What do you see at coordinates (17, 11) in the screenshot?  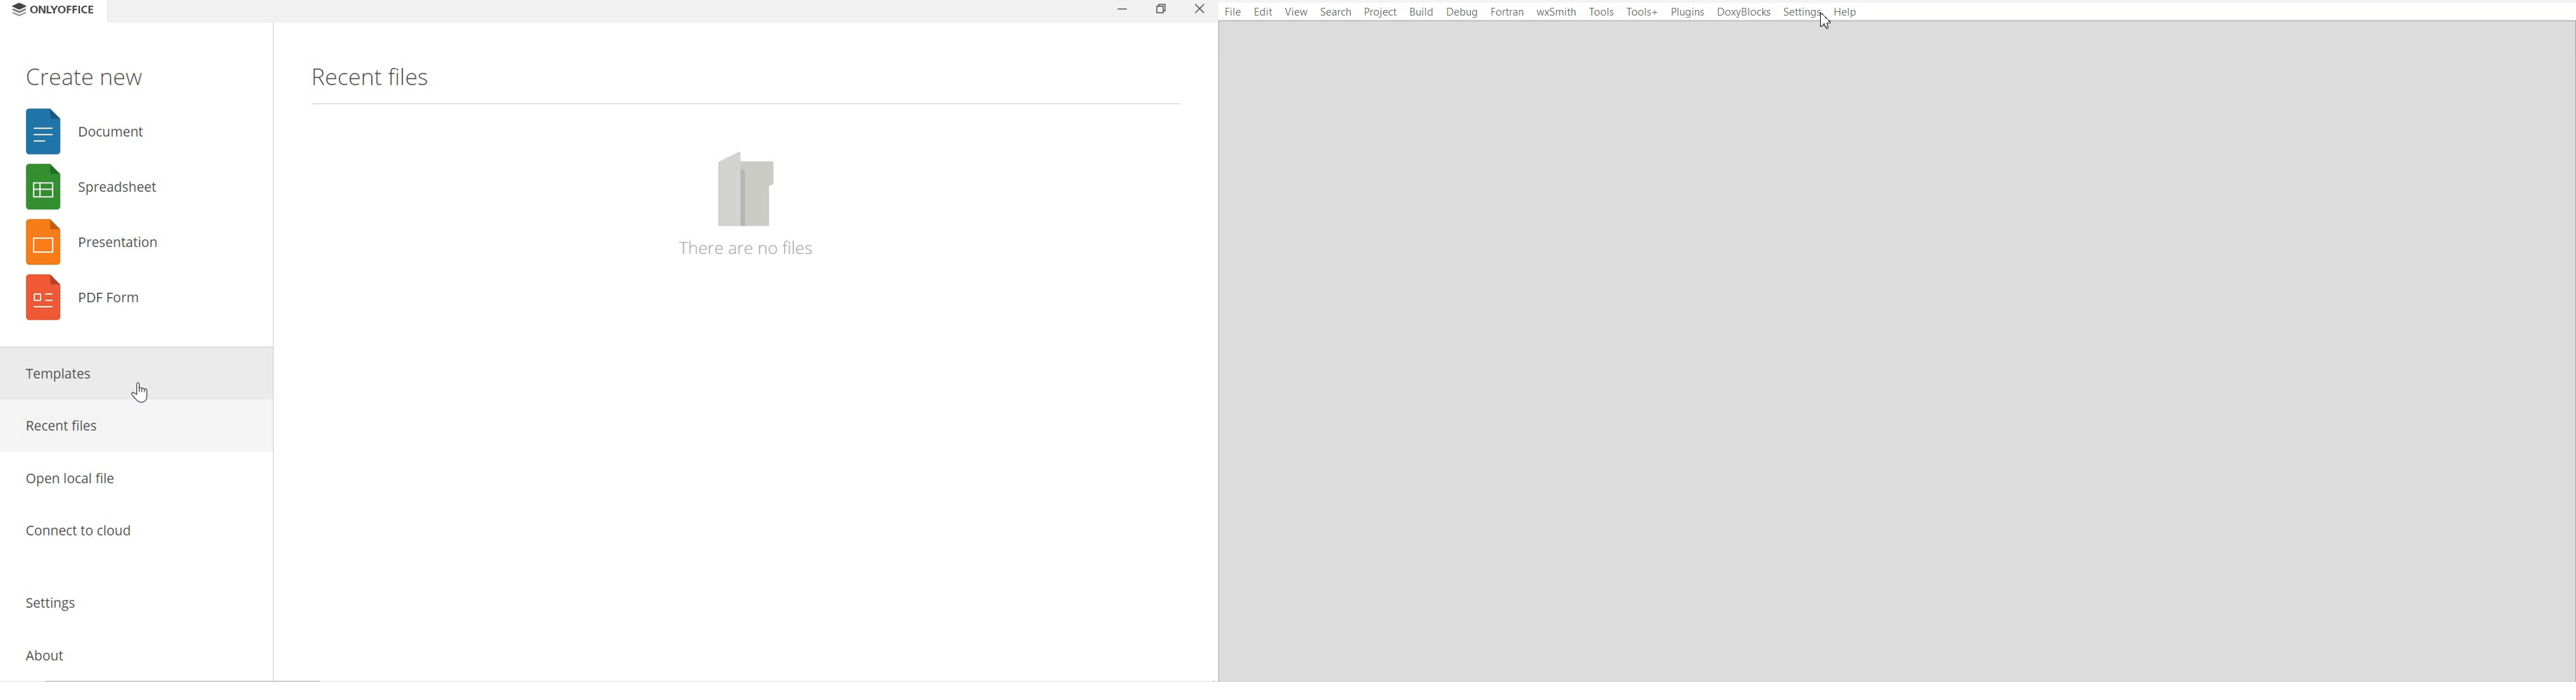 I see `ONLYOFFICE logo` at bounding box center [17, 11].